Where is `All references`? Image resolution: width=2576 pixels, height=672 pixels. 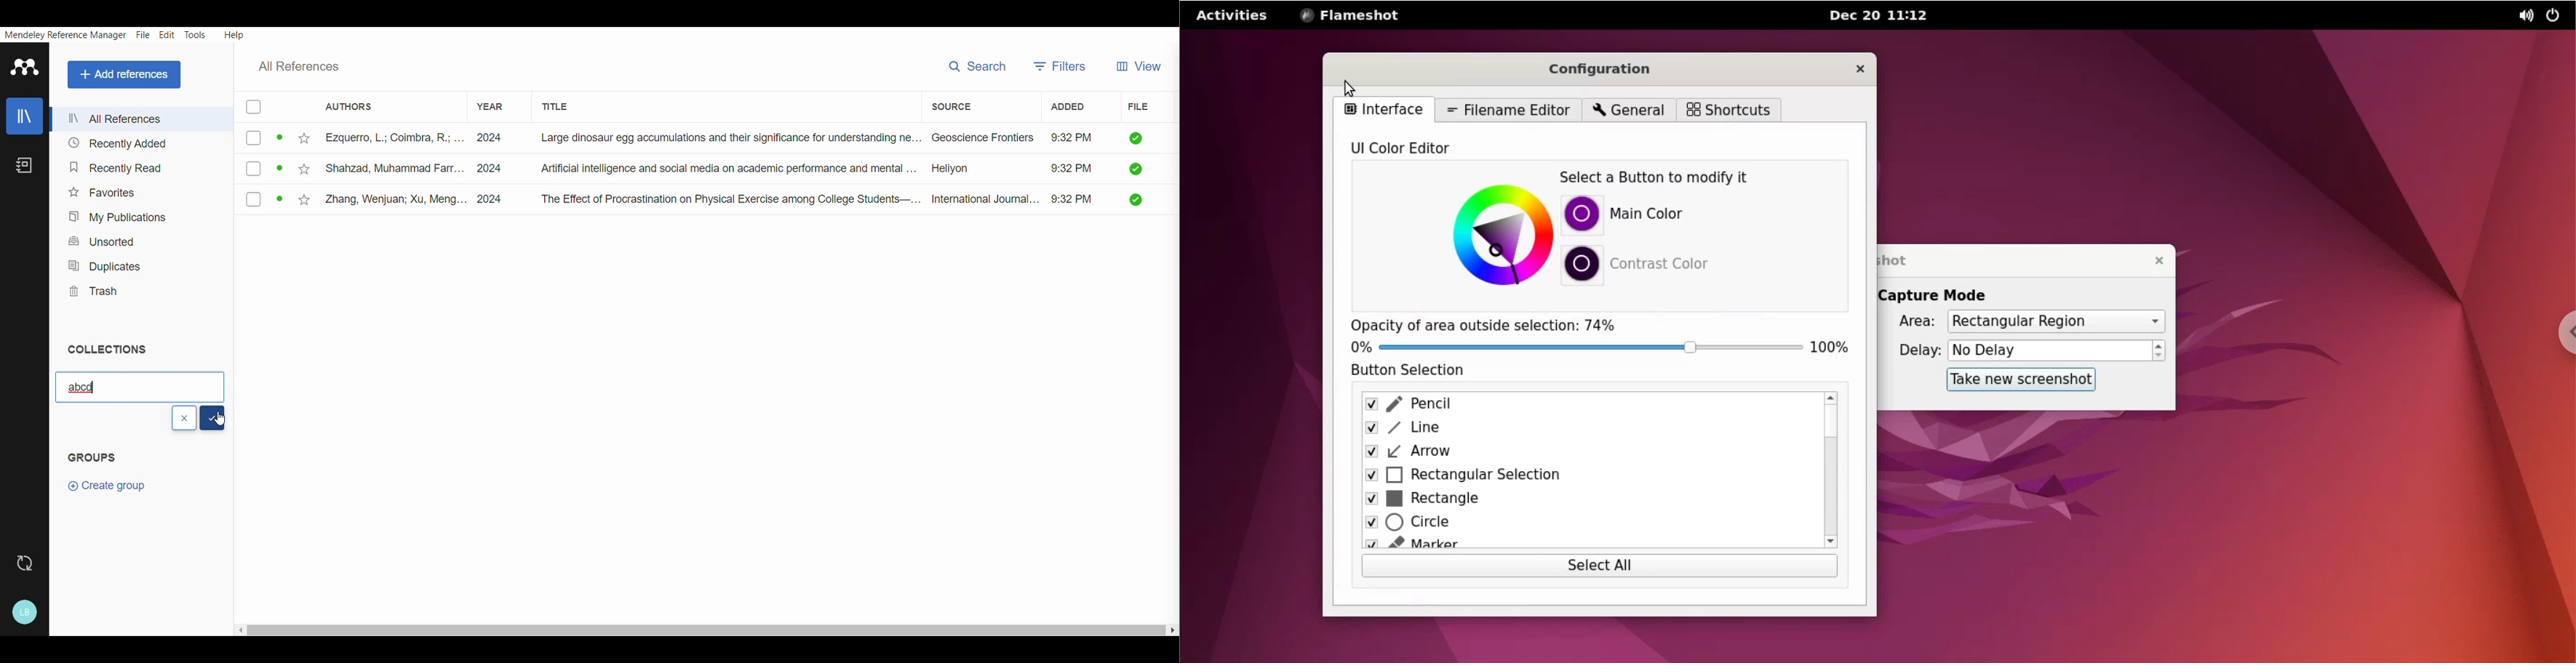
All references is located at coordinates (308, 66).